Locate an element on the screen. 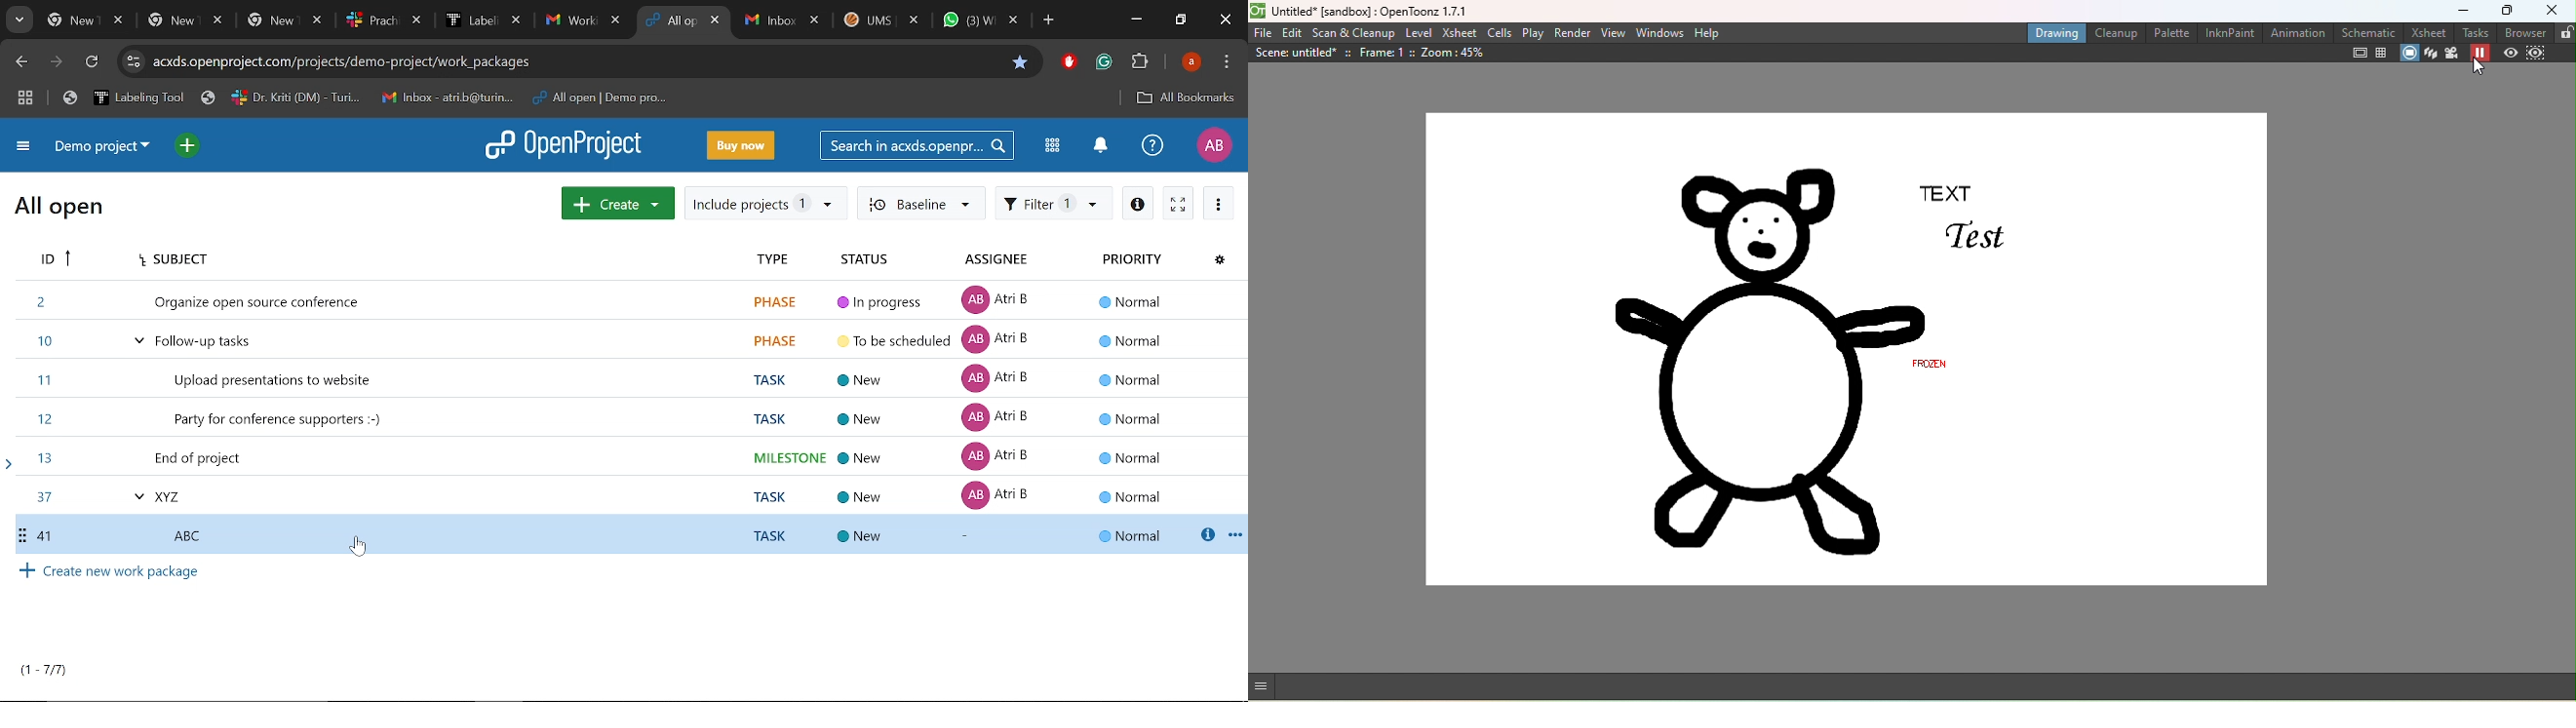 The width and height of the screenshot is (2576, 728). Schematic is located at coordinates (2369, 31).